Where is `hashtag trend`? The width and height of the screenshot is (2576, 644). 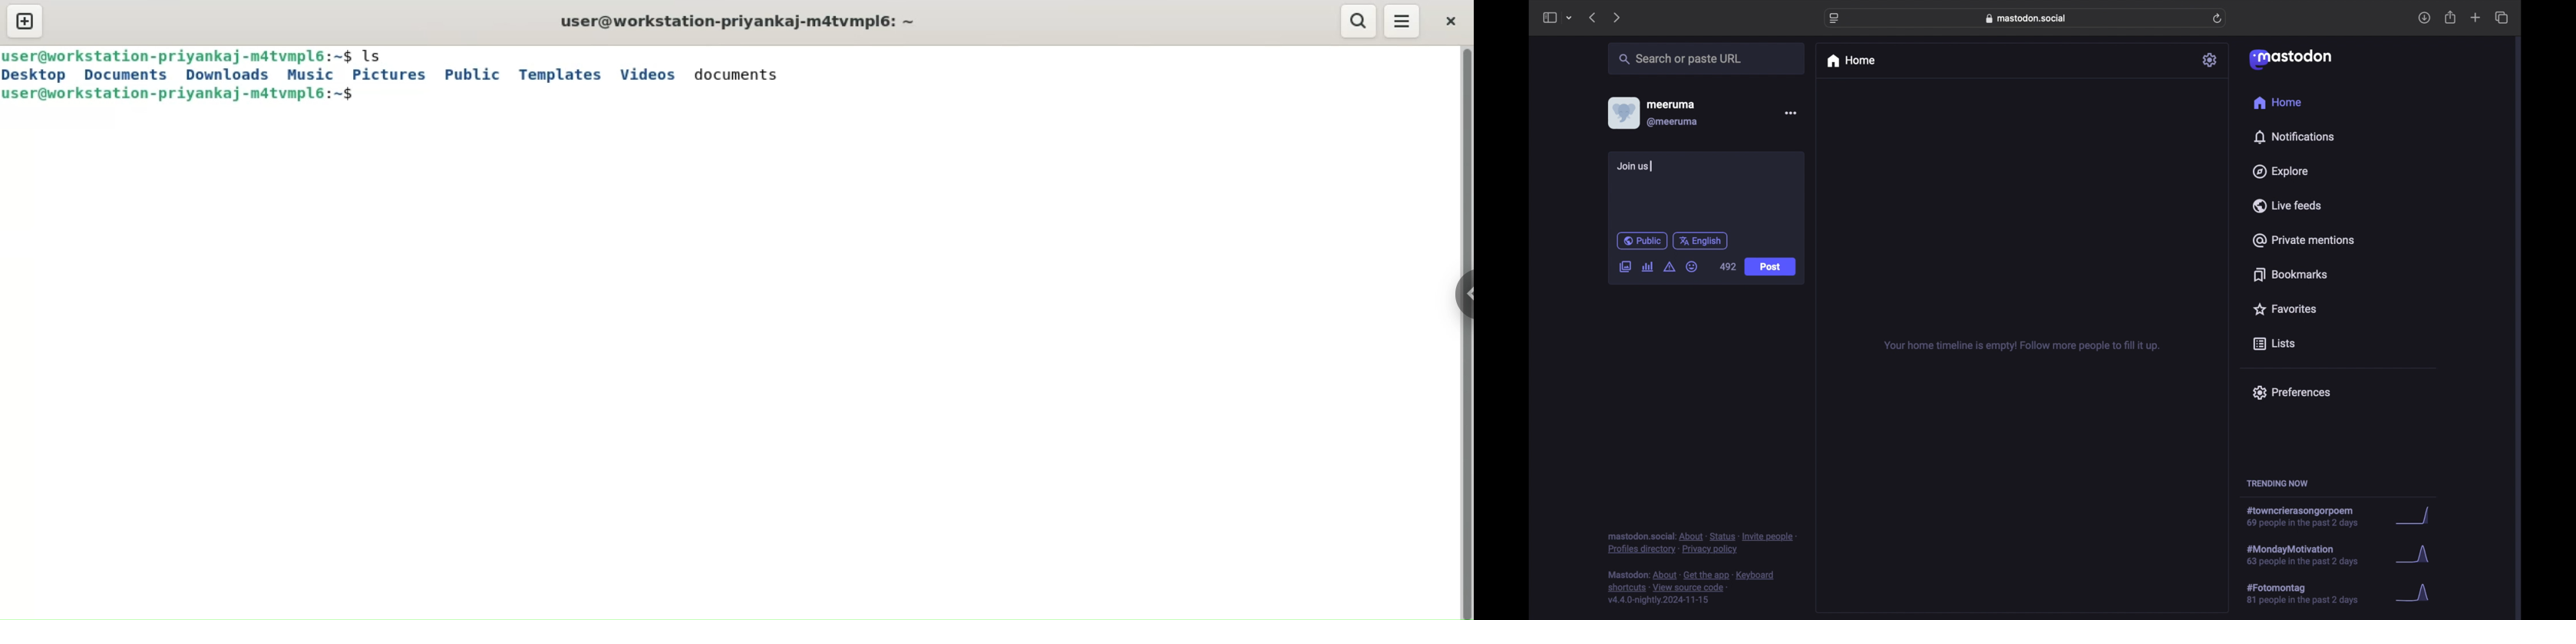 hashtag trend is located at coordinates (2310, 594).